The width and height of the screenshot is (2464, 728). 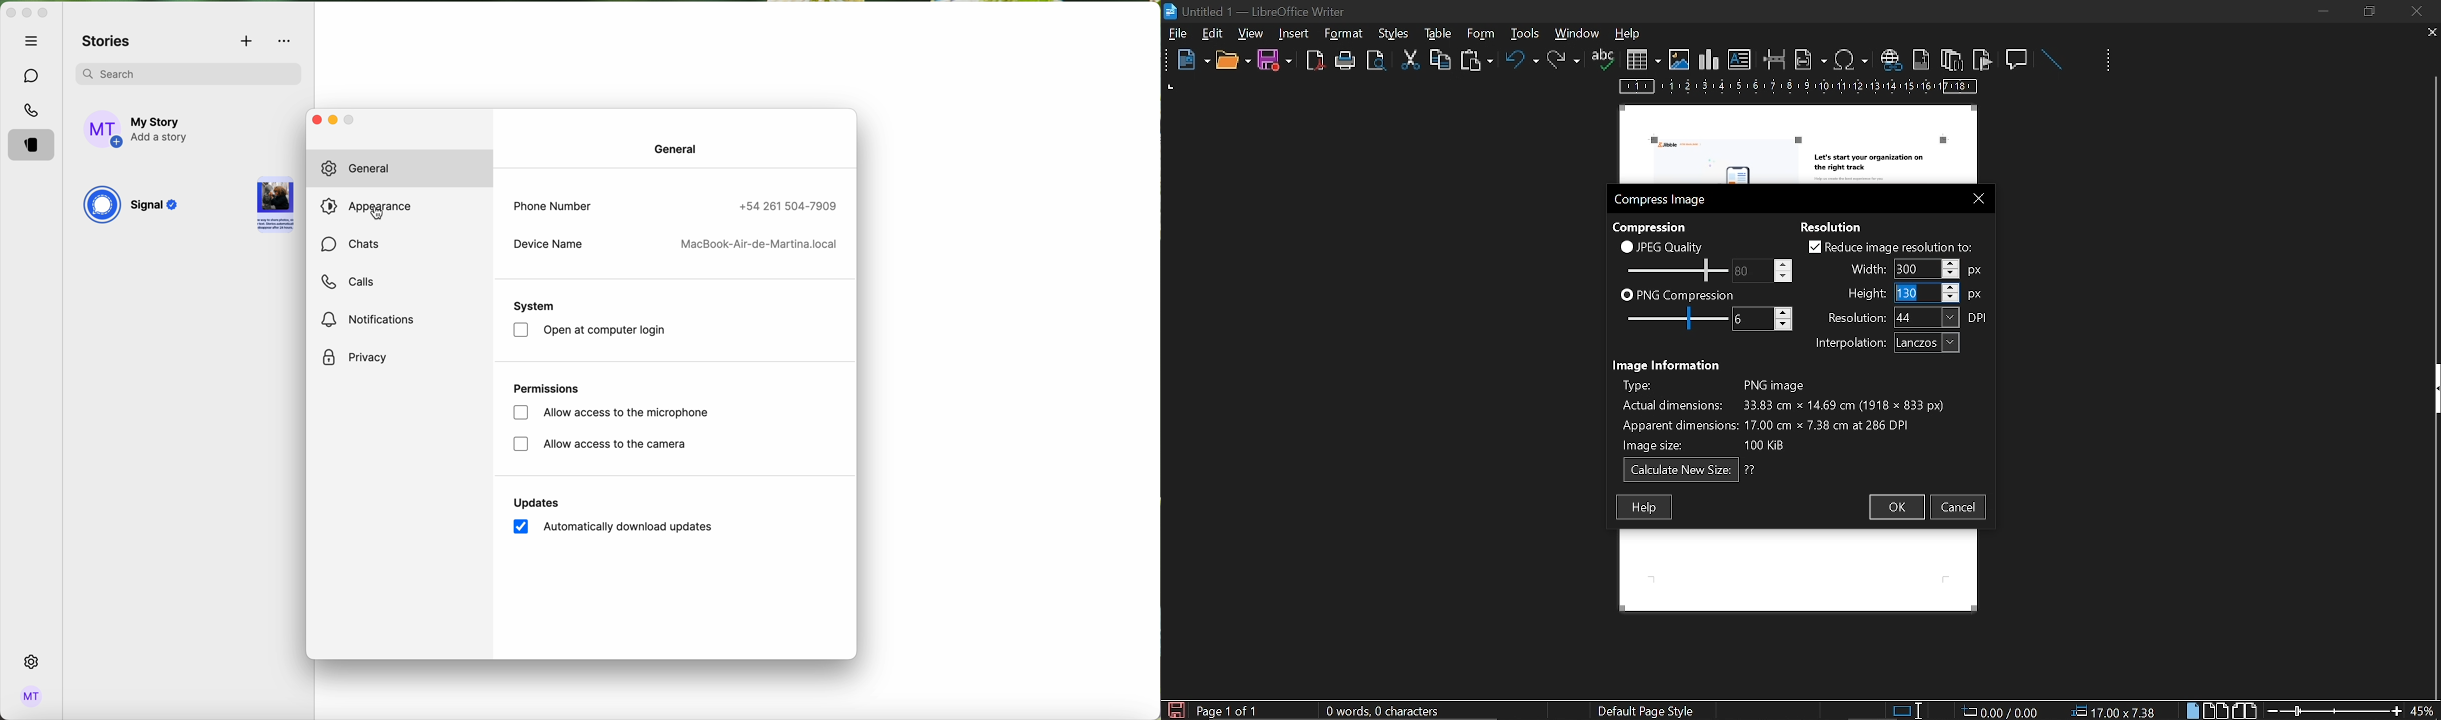 What do you see at coordinates (1897, 293) in the screenshot?
I see `Cursor` at bounding box center [1897, 293].